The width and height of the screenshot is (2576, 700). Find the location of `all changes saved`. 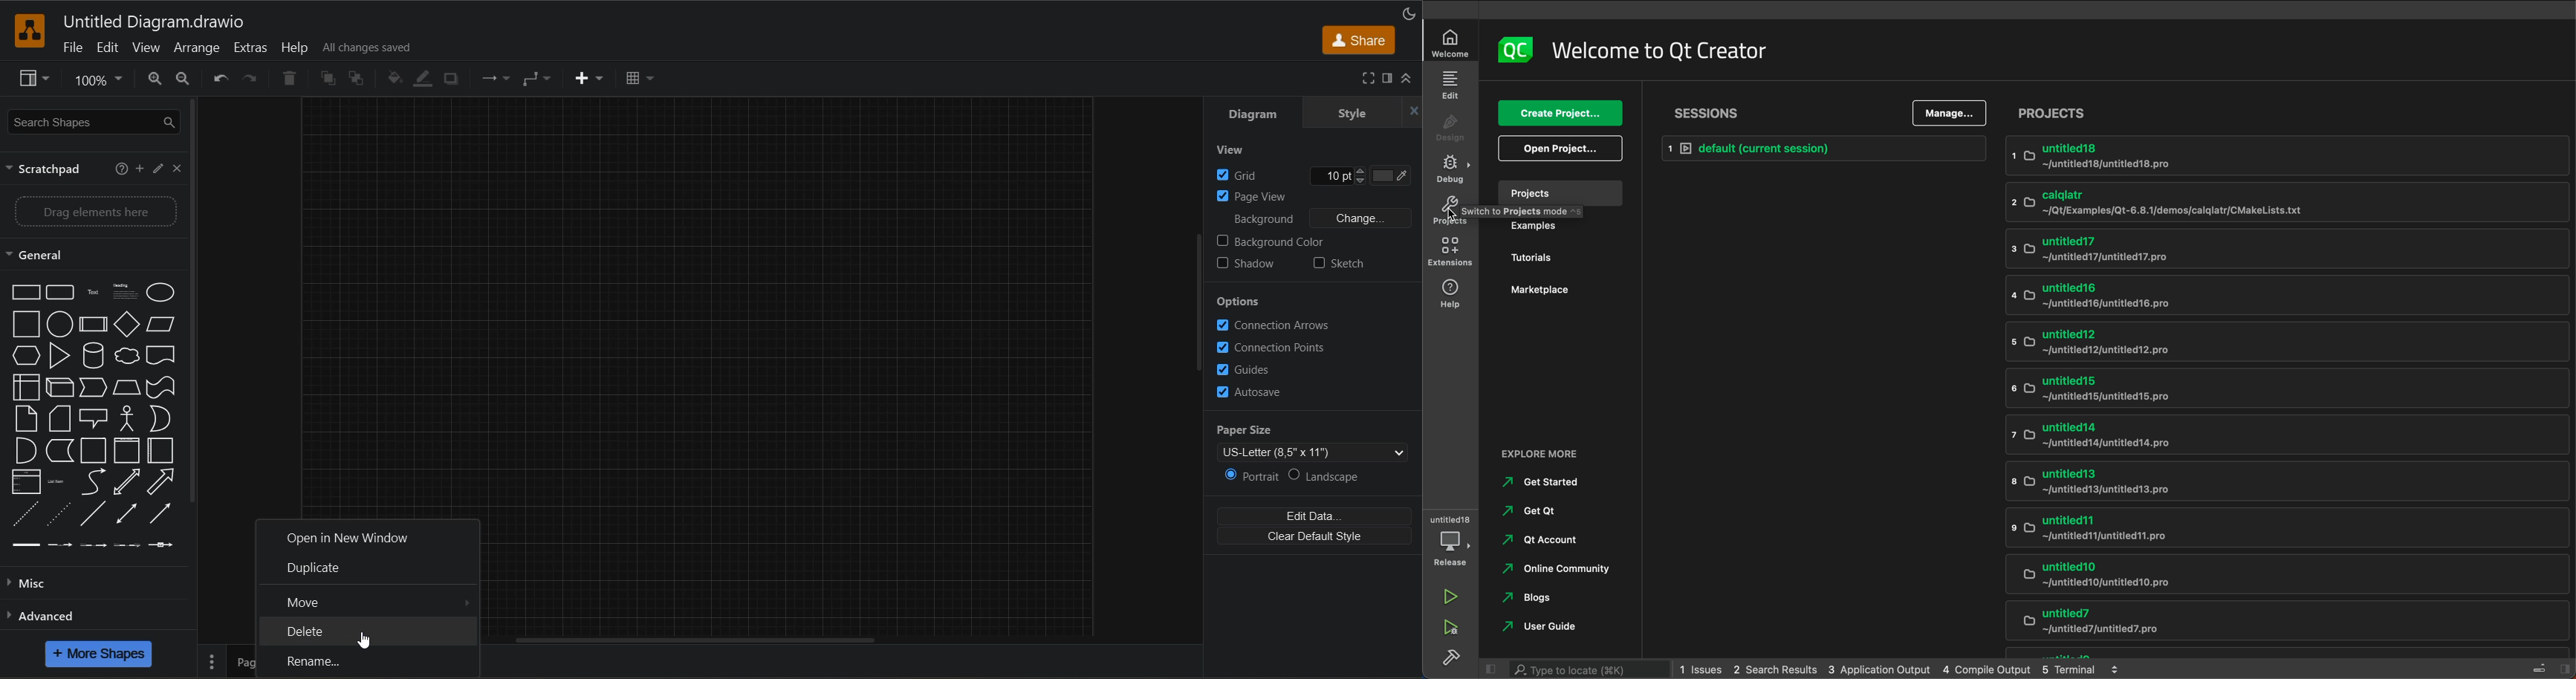

all changes saved is located at coordinates (371, 48).